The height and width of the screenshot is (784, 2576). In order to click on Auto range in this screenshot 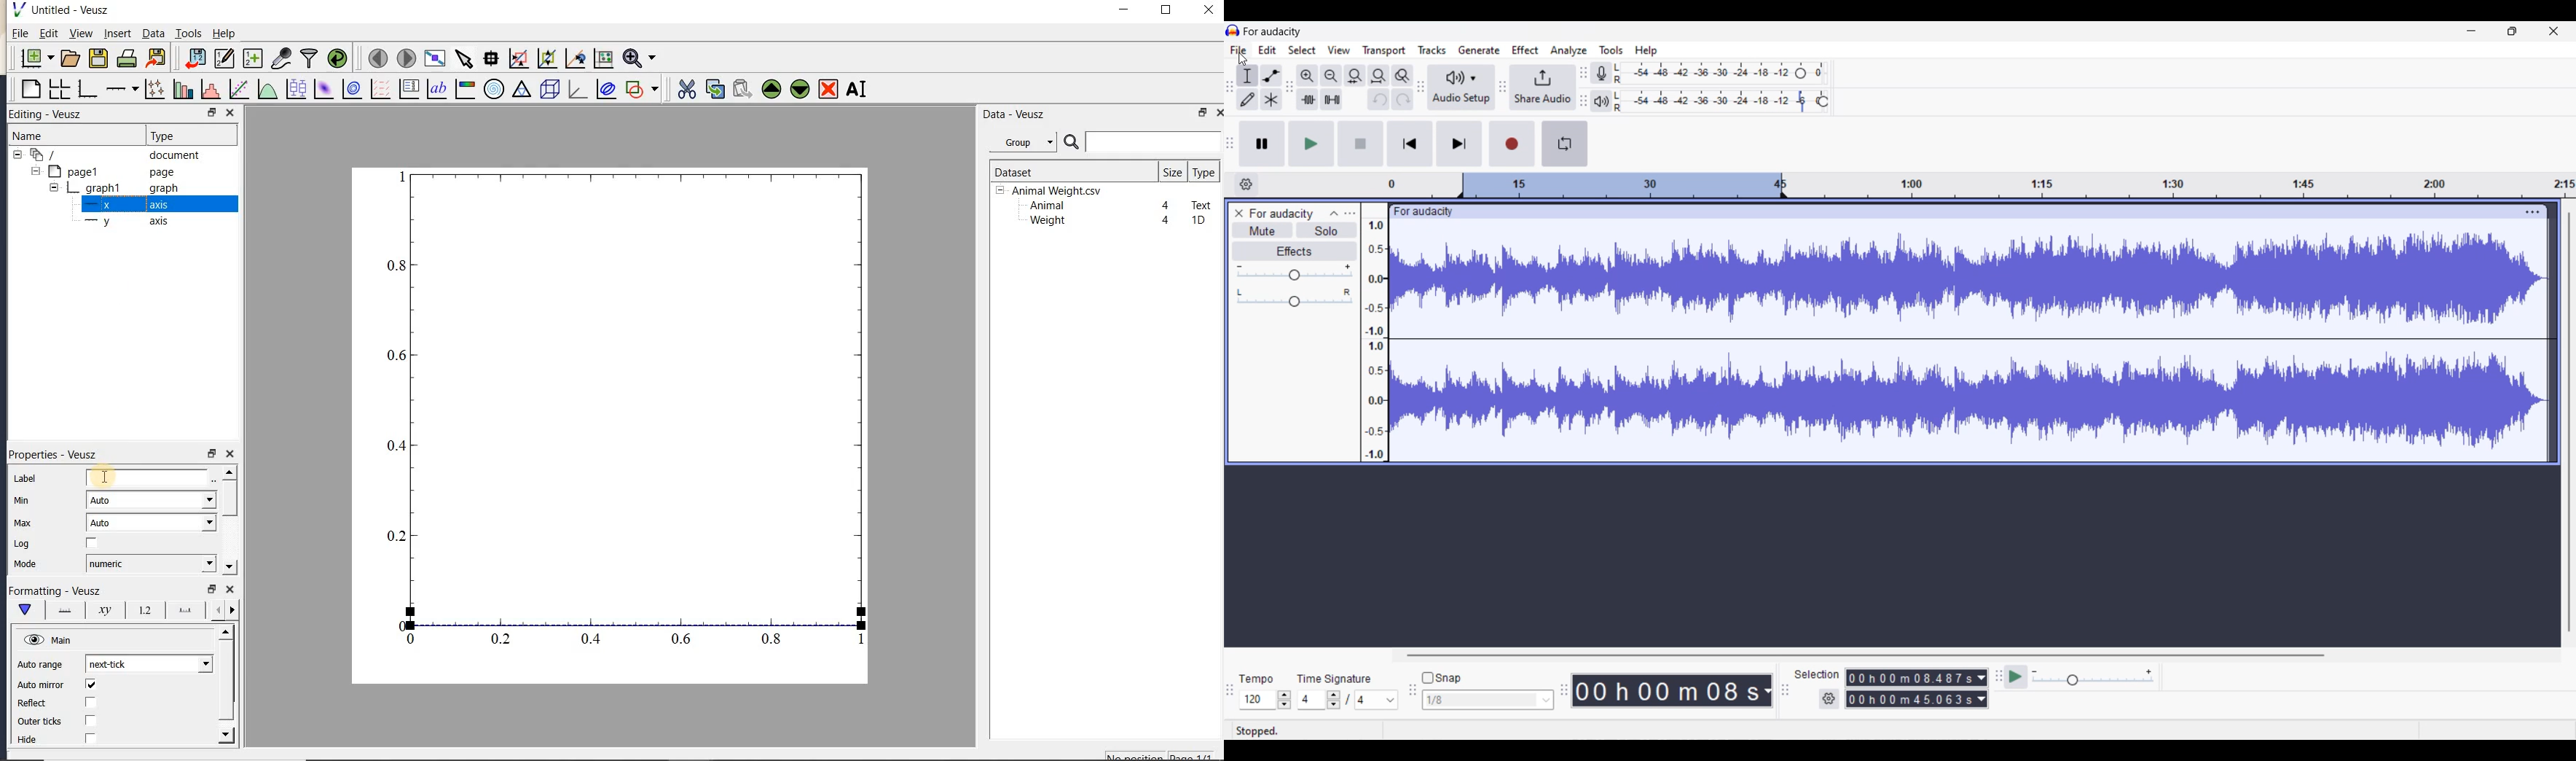, I will do `click(40, 665)`.